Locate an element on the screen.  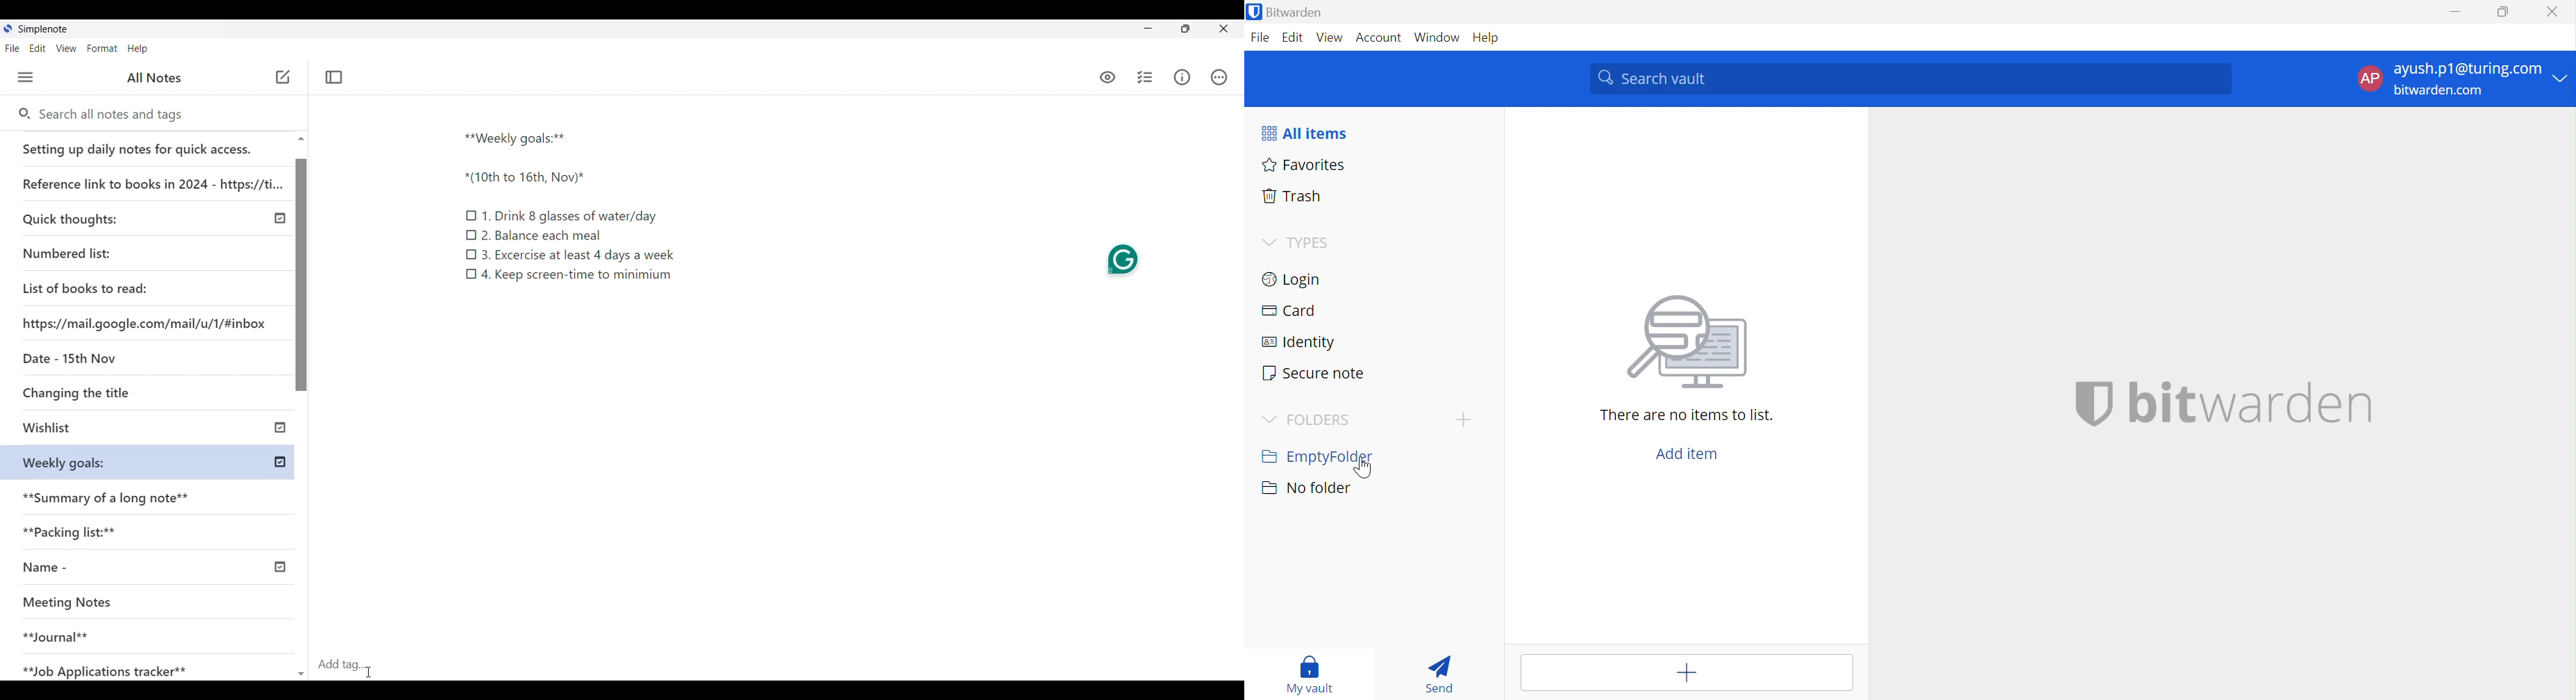
Tarsh is located at coordinates (1296, 196).